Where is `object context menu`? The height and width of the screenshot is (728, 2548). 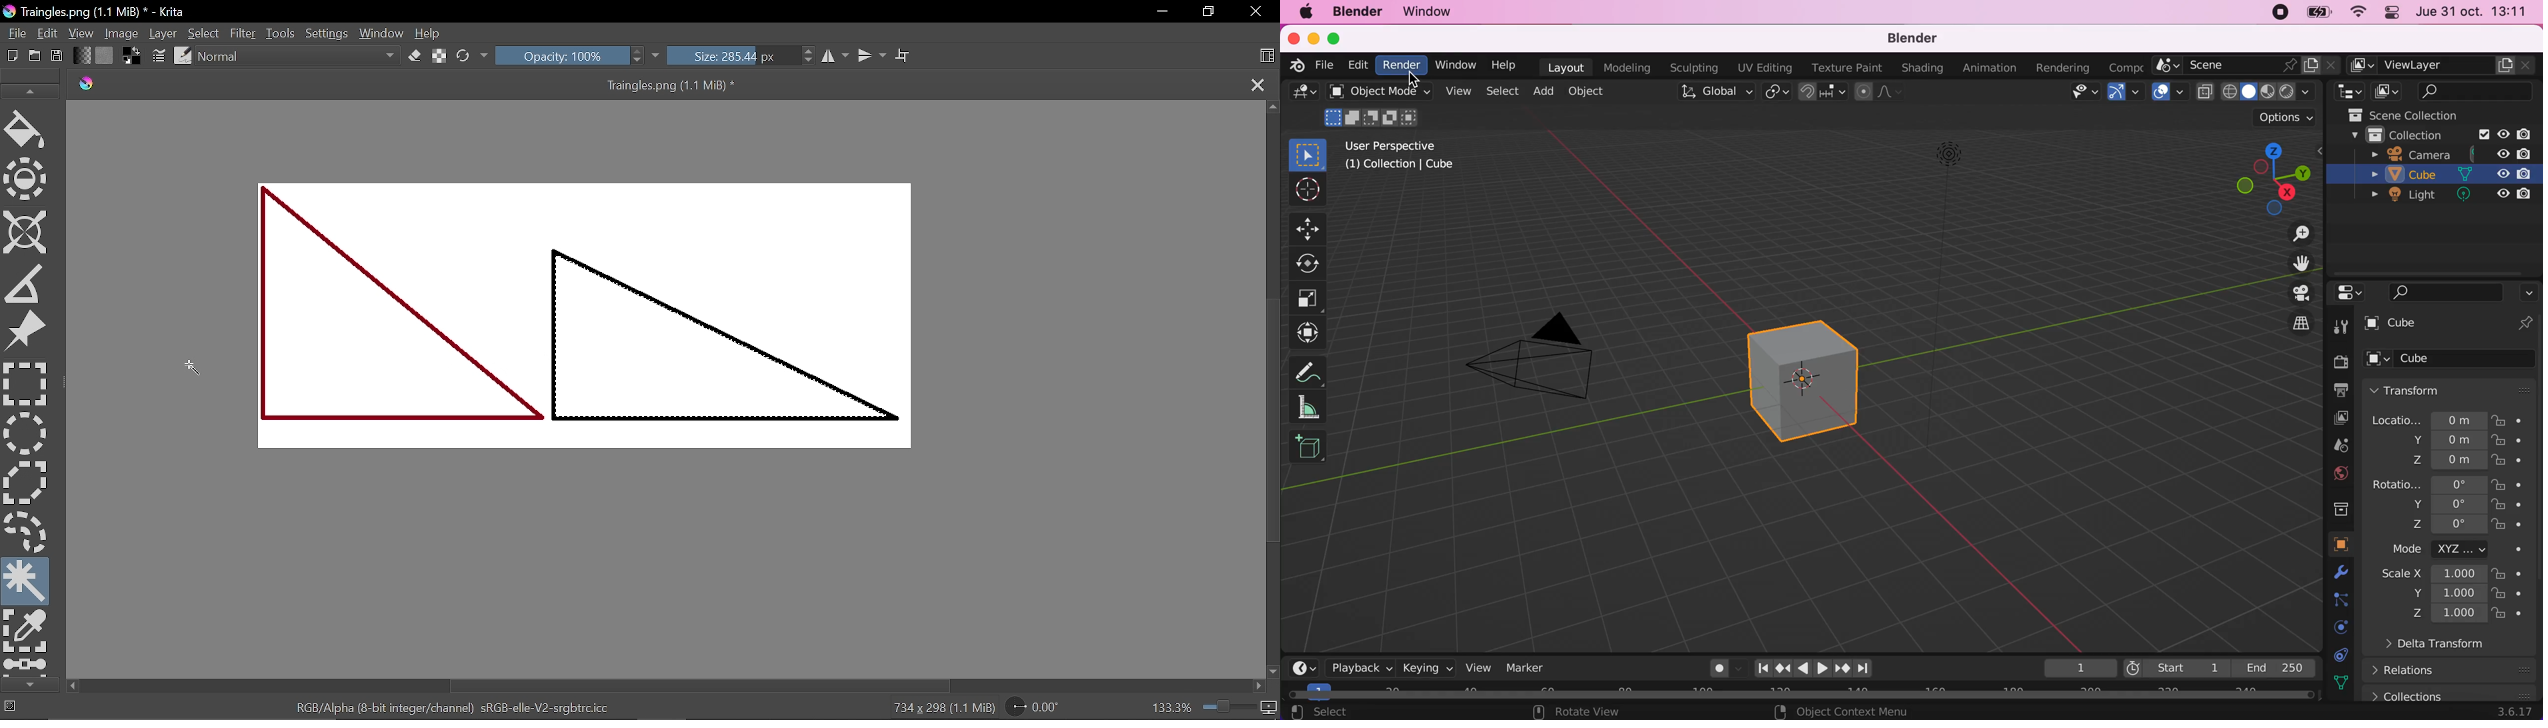
object context menu is located at coordinates (1844, 712).